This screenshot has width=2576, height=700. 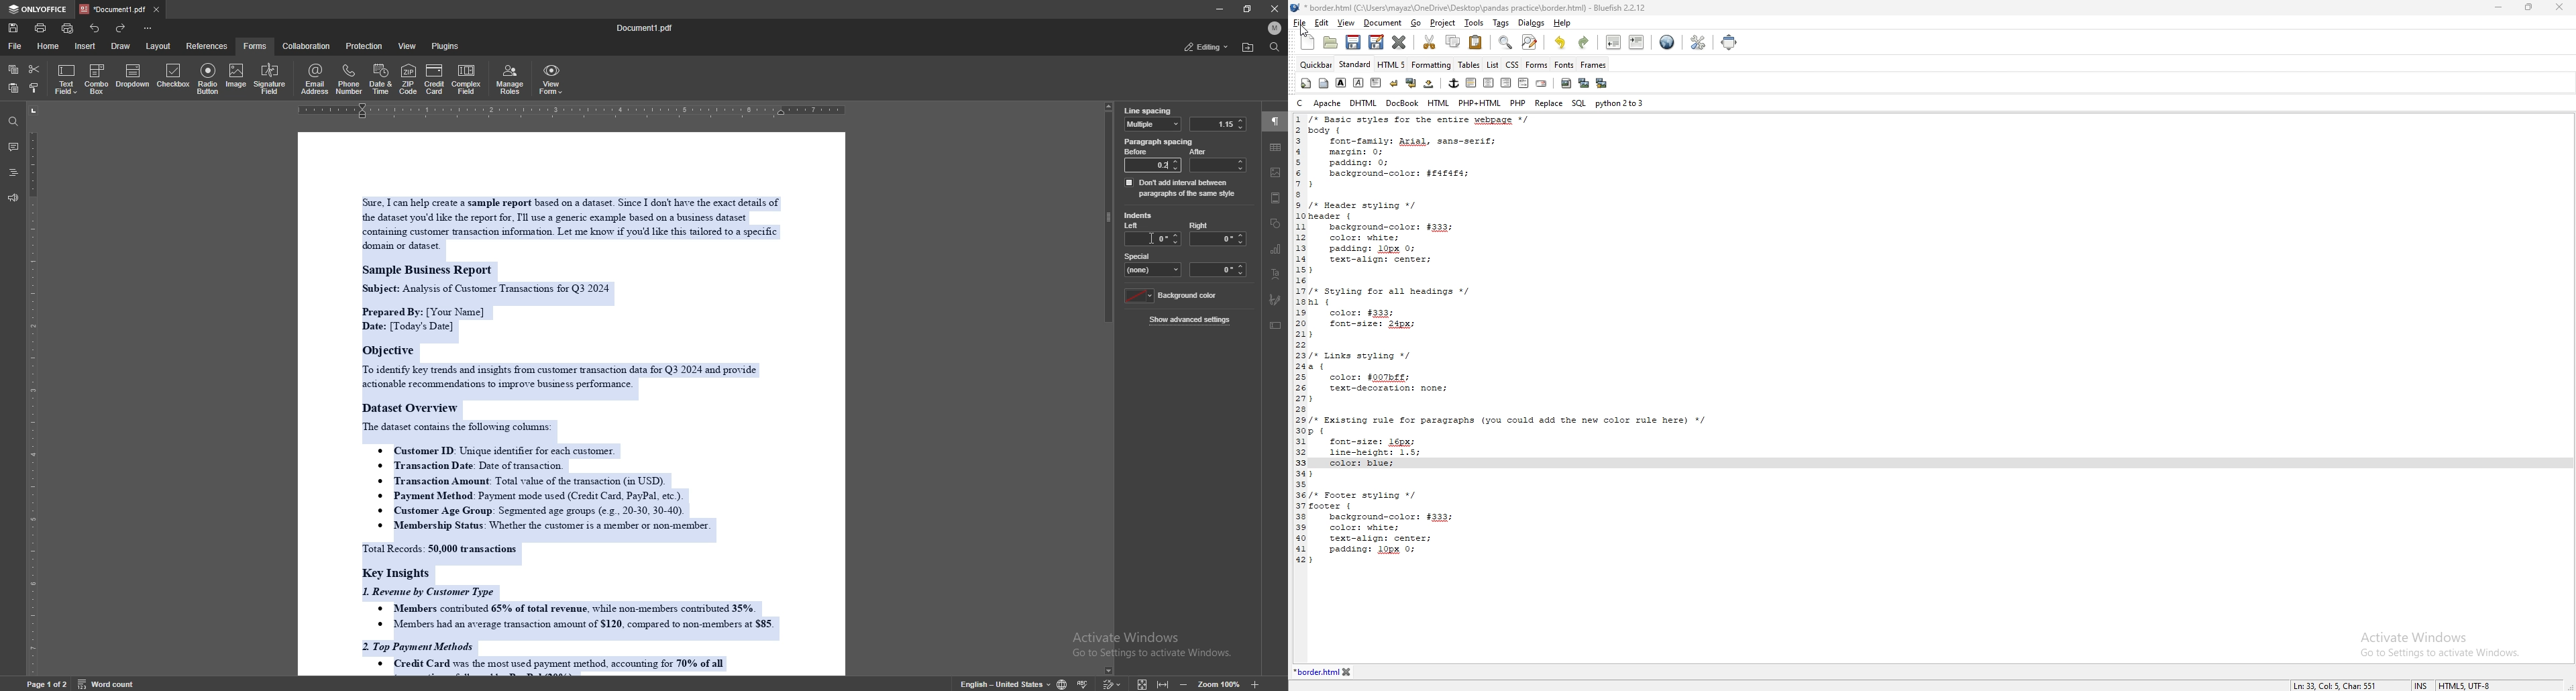 I want to click on paste, so click(x=1475, y=42).